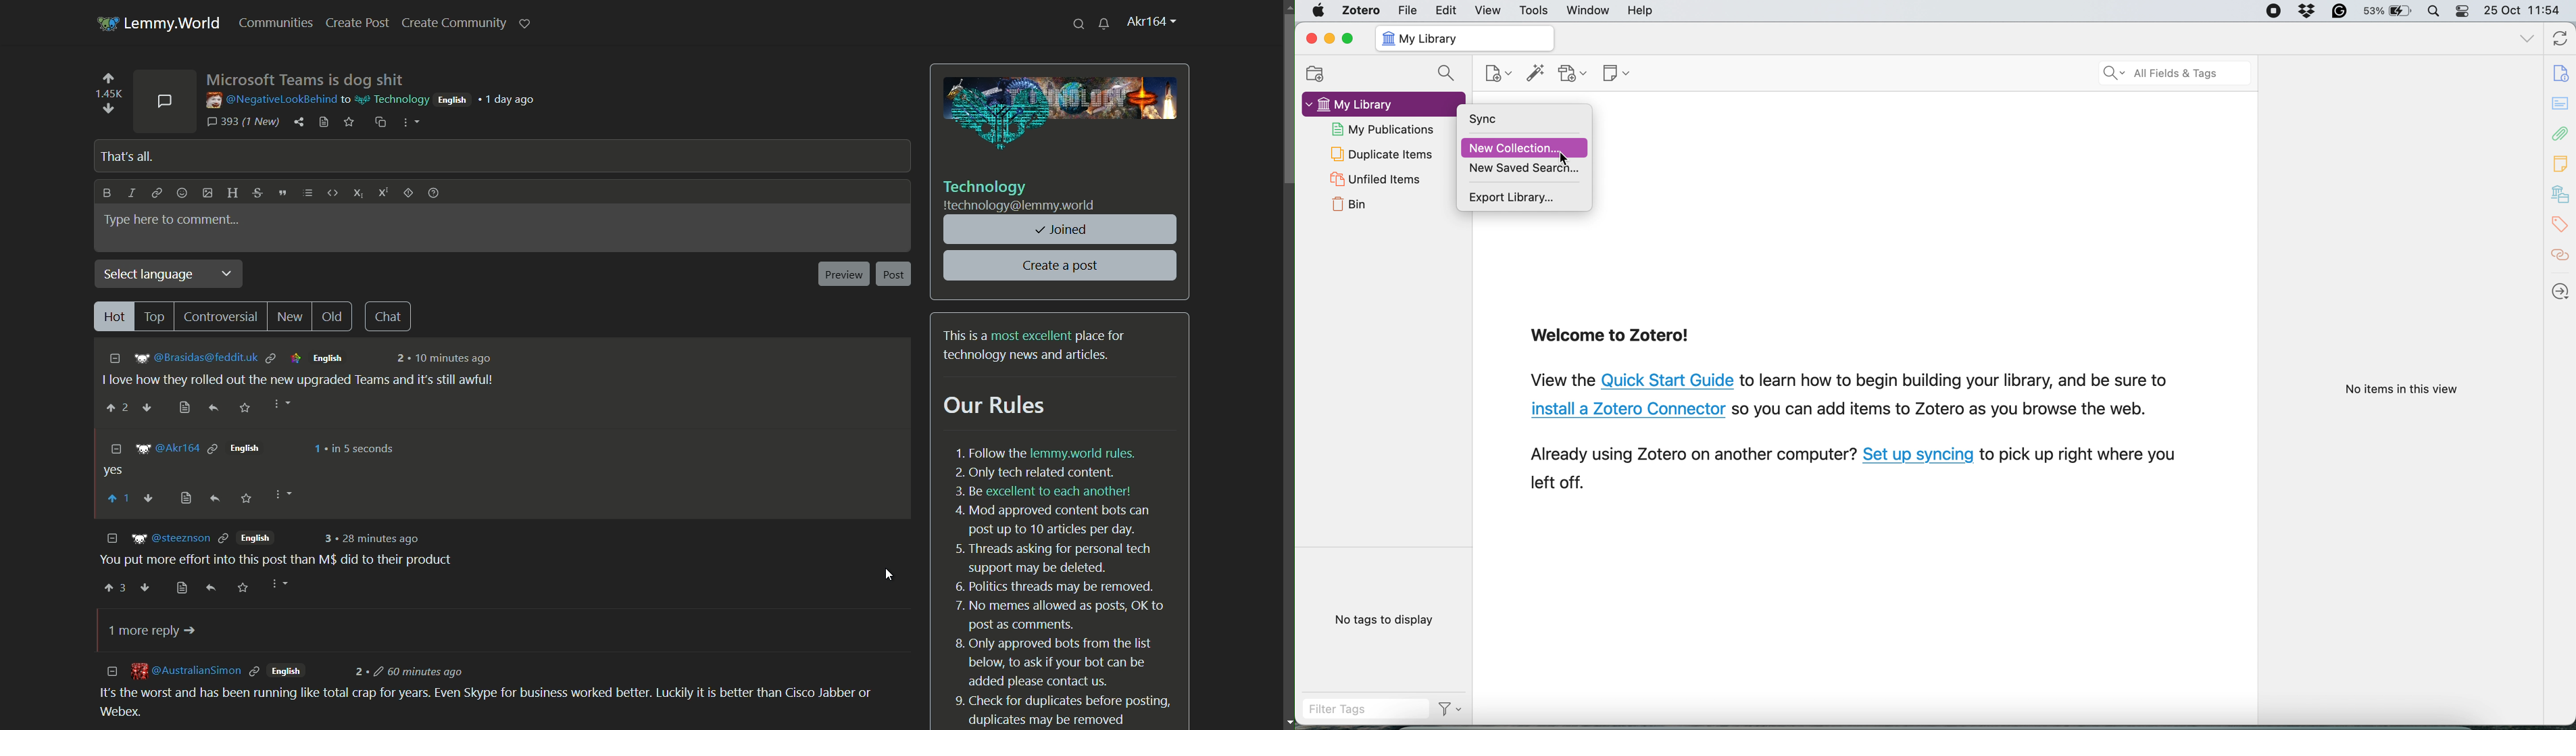 This screenshot has width=2576, height=756. Describe the element at coordinates (2560, 103) in the screenshot. I see `notes` at that location.